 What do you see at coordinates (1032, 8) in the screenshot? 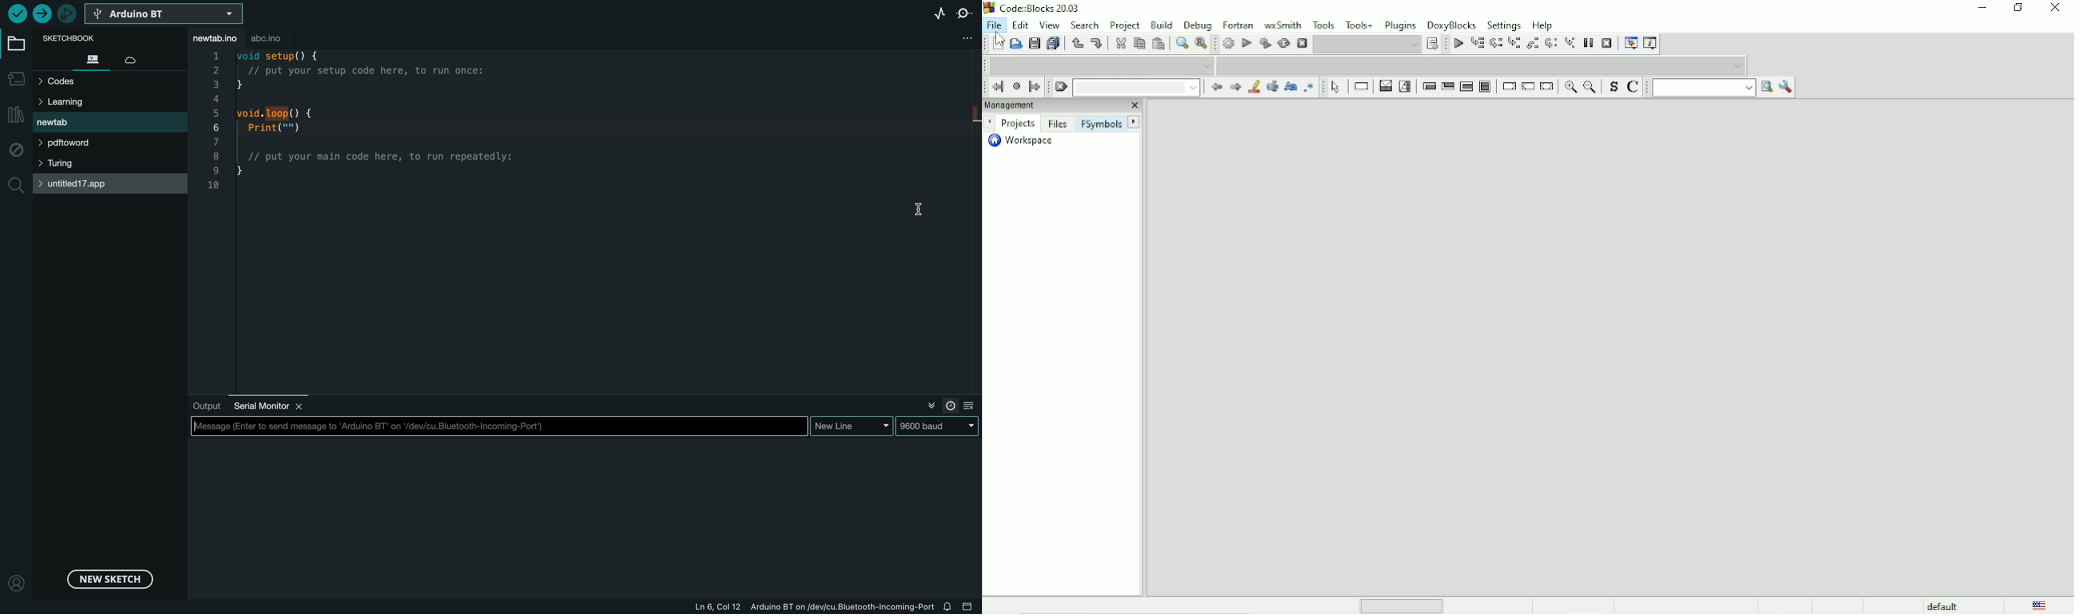
I see `Title` at bounding box center [1032, 8].